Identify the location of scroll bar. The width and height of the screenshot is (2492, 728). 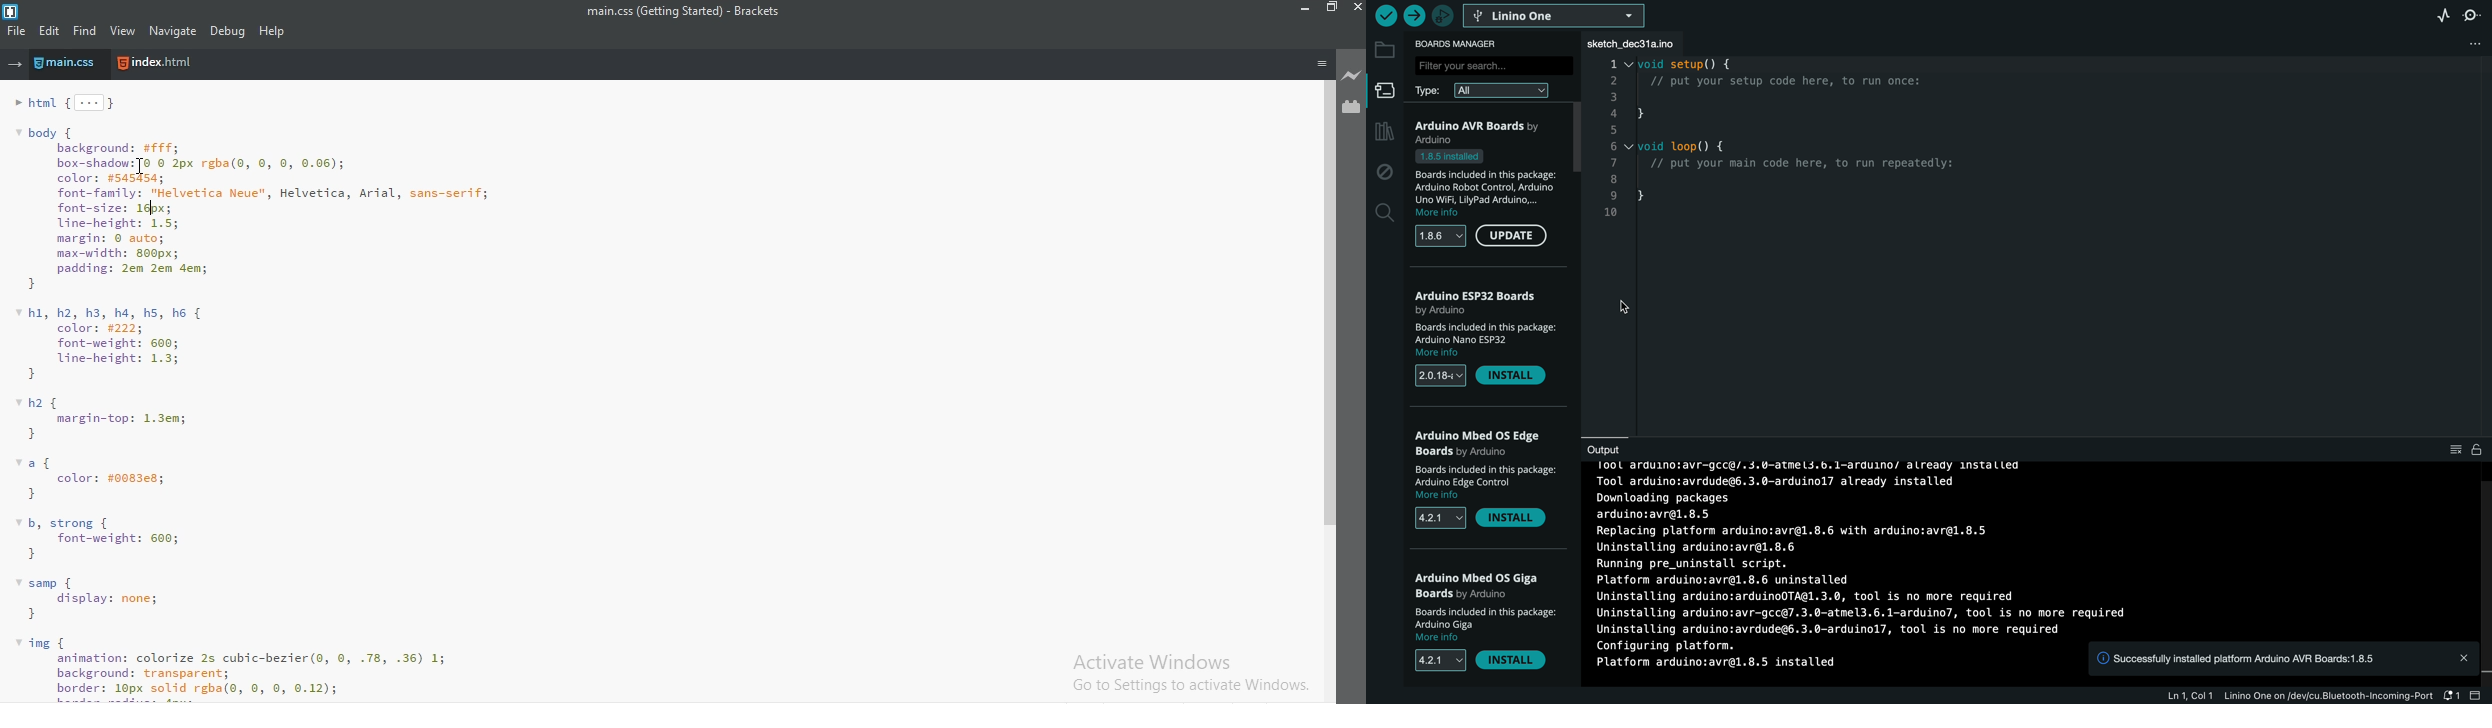
(1324, 302).